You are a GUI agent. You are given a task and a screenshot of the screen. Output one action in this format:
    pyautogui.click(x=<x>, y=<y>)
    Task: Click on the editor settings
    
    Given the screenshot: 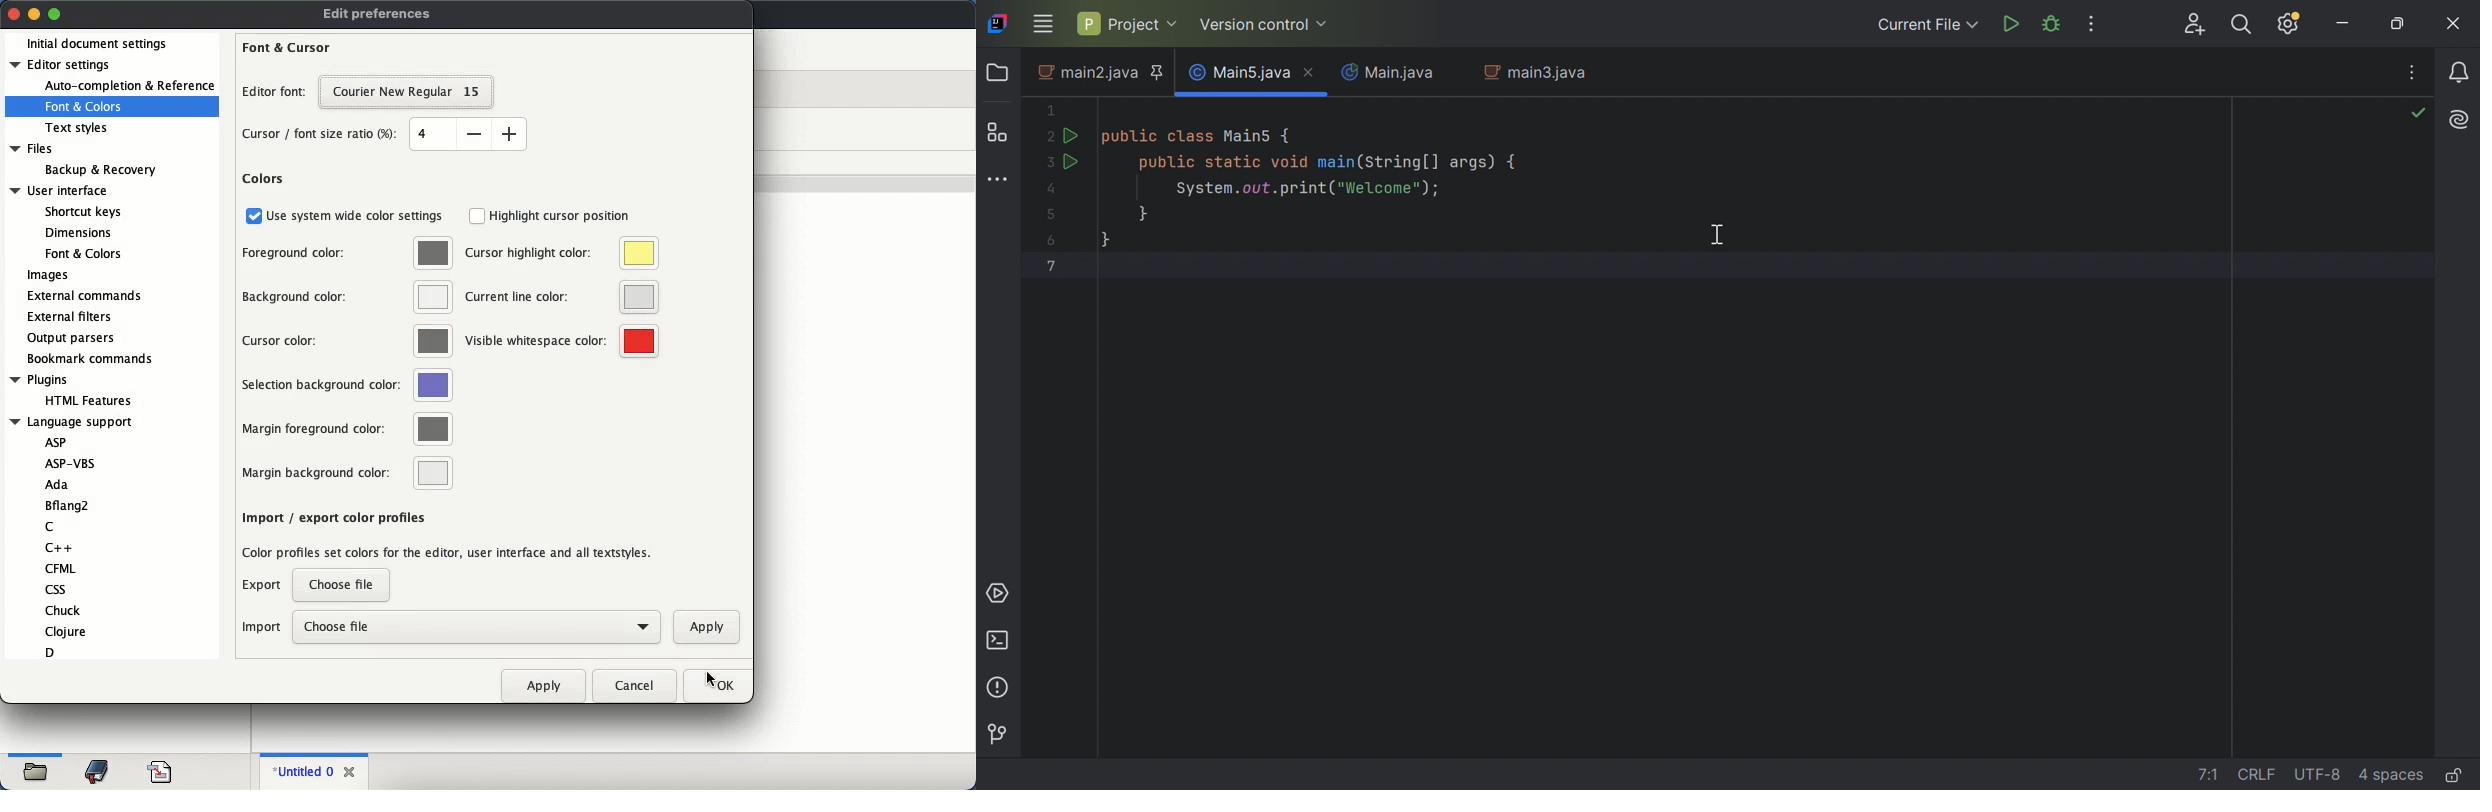 What is the action you would take?
    pyautogui.click(x=64, y=64)
    